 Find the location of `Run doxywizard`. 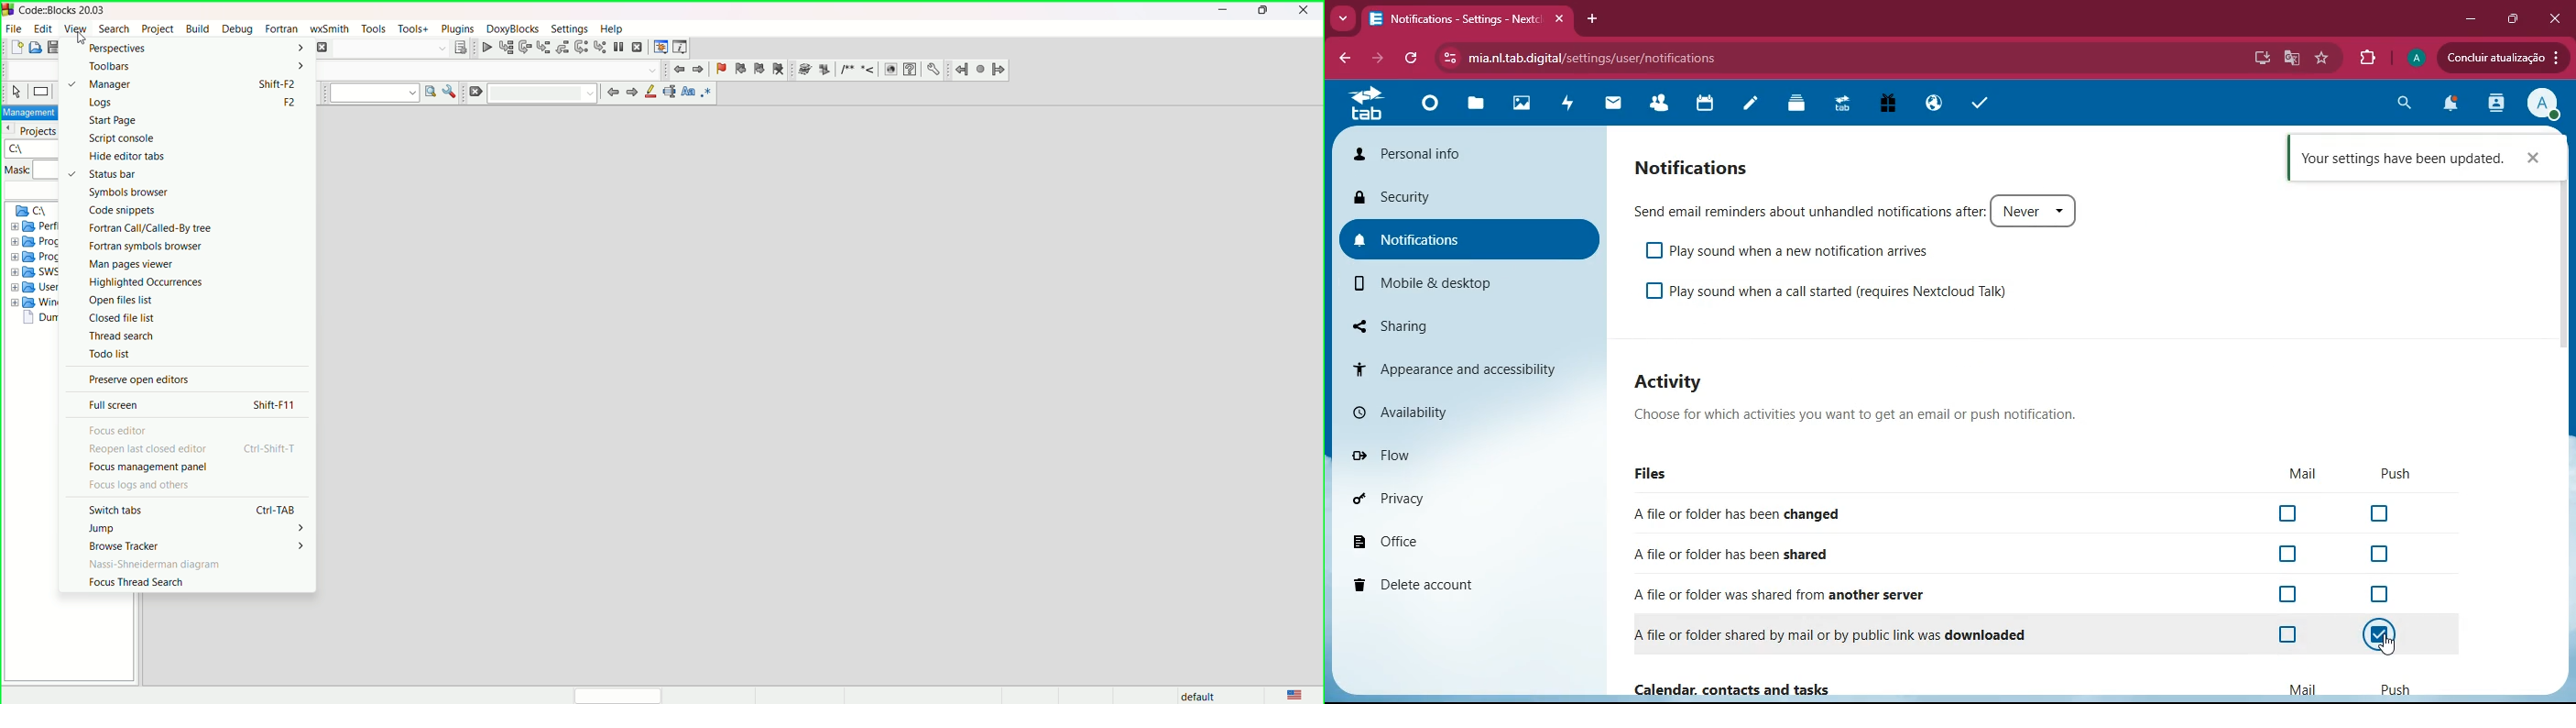

Run doxywizard is located at coordinates (805, 69).